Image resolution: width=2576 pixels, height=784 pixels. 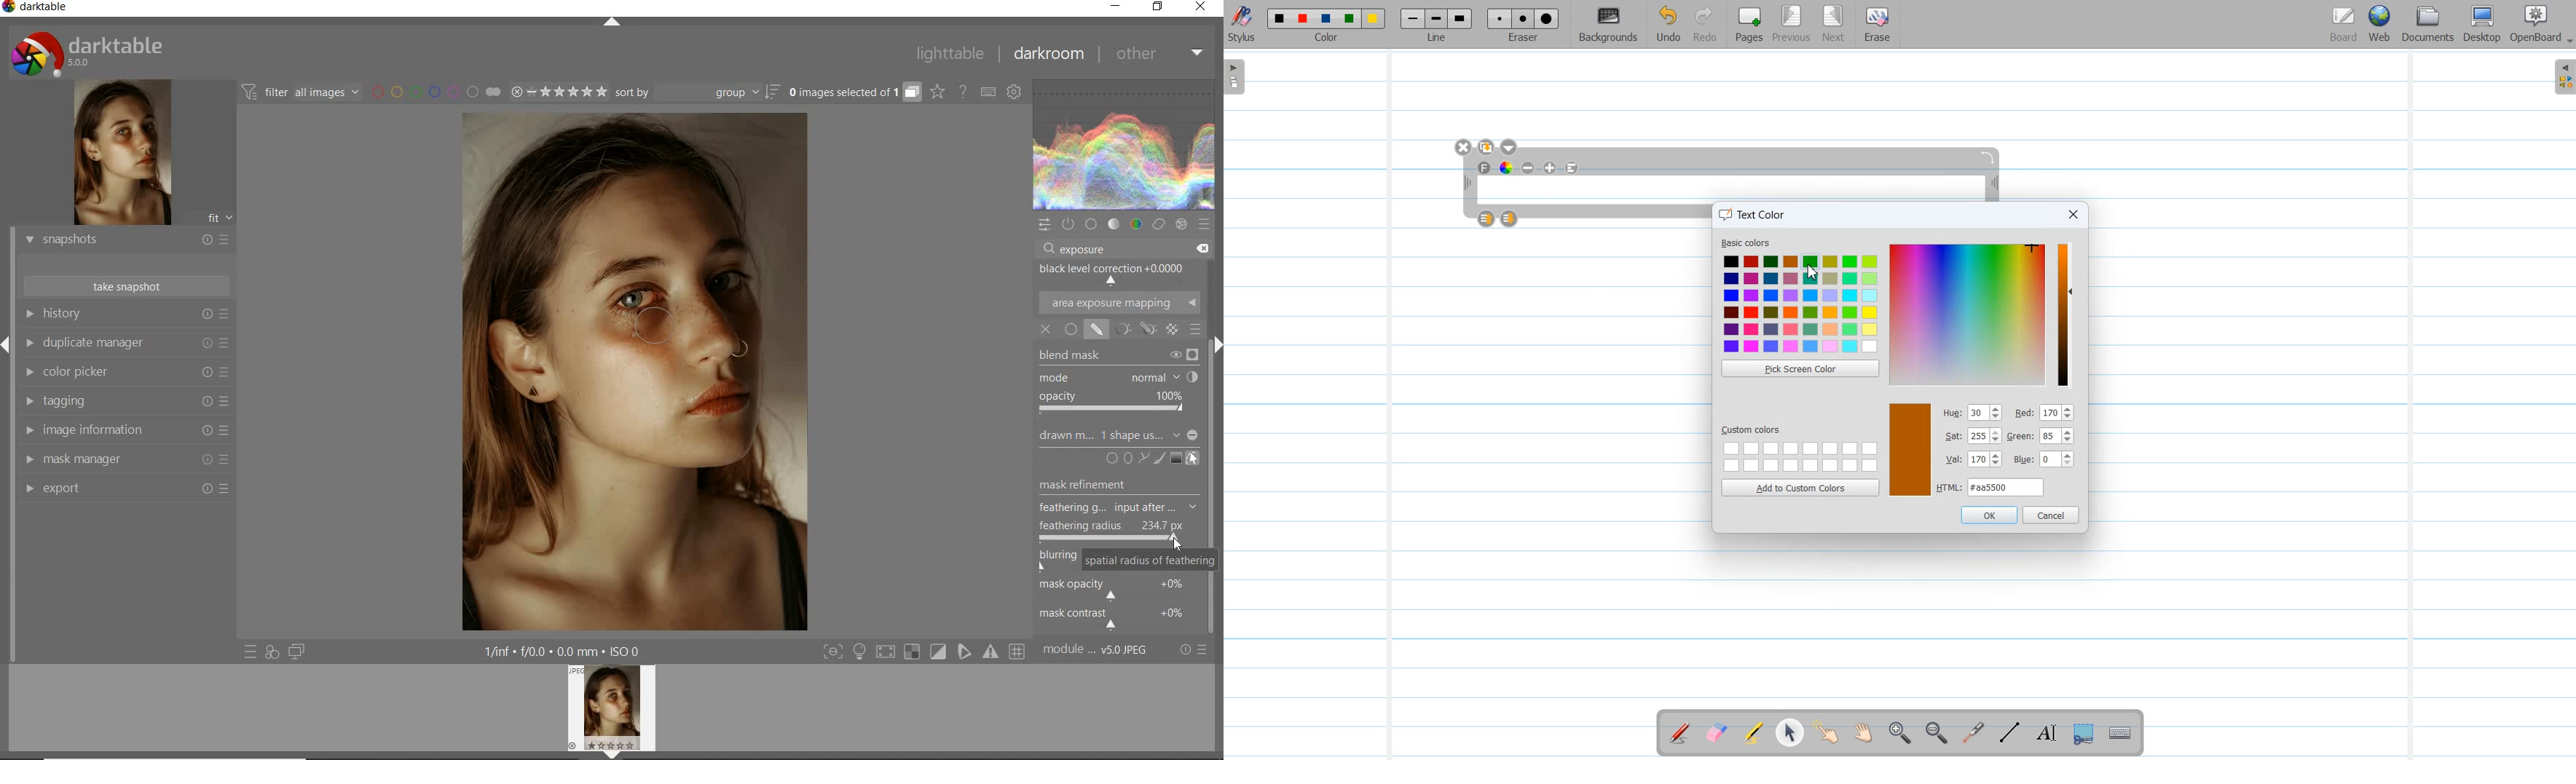 What do you see at coordinates (635, 372) in the screenshot?
I see `feathered mask for smoother transitions ADDED` at bounding box center [635, 372].